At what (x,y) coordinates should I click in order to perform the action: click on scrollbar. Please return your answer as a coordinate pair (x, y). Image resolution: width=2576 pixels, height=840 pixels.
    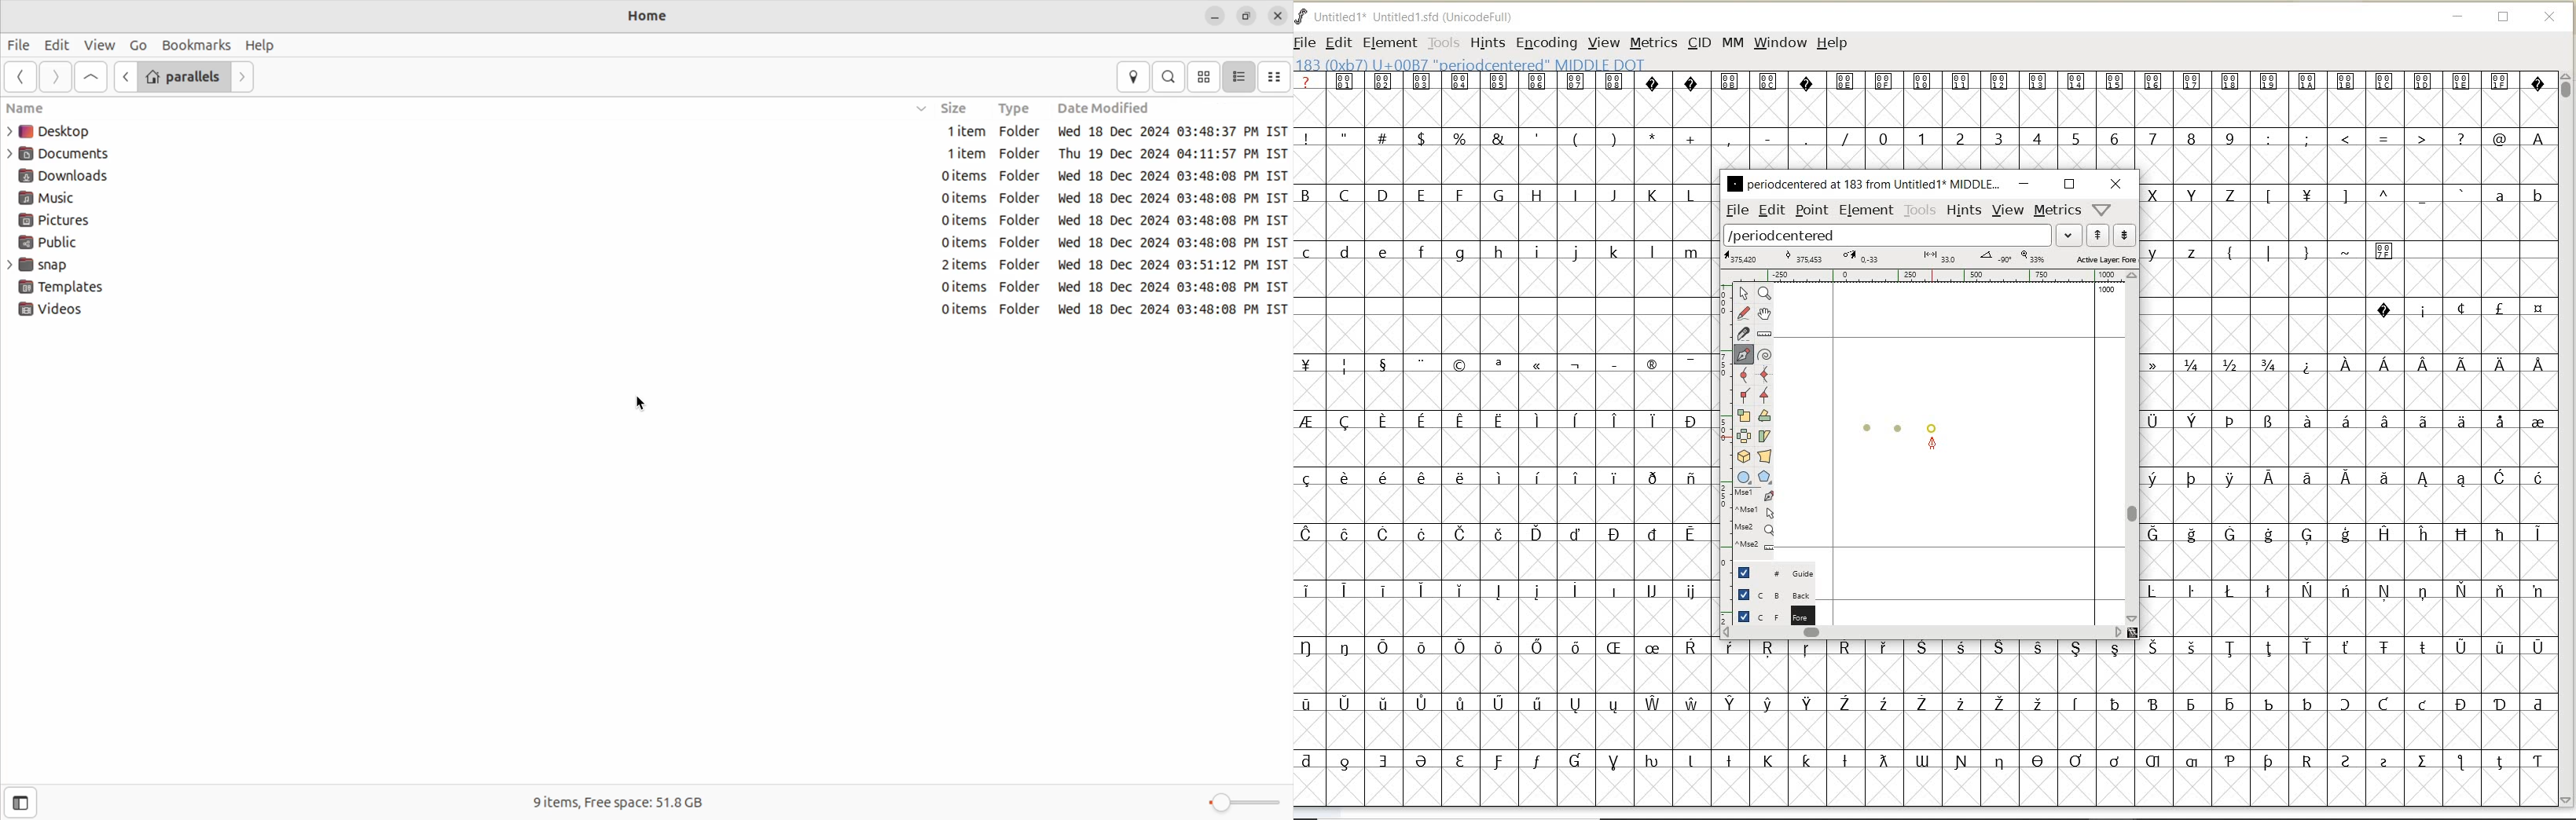
    Looking at the image, I should click on (2134, 446).